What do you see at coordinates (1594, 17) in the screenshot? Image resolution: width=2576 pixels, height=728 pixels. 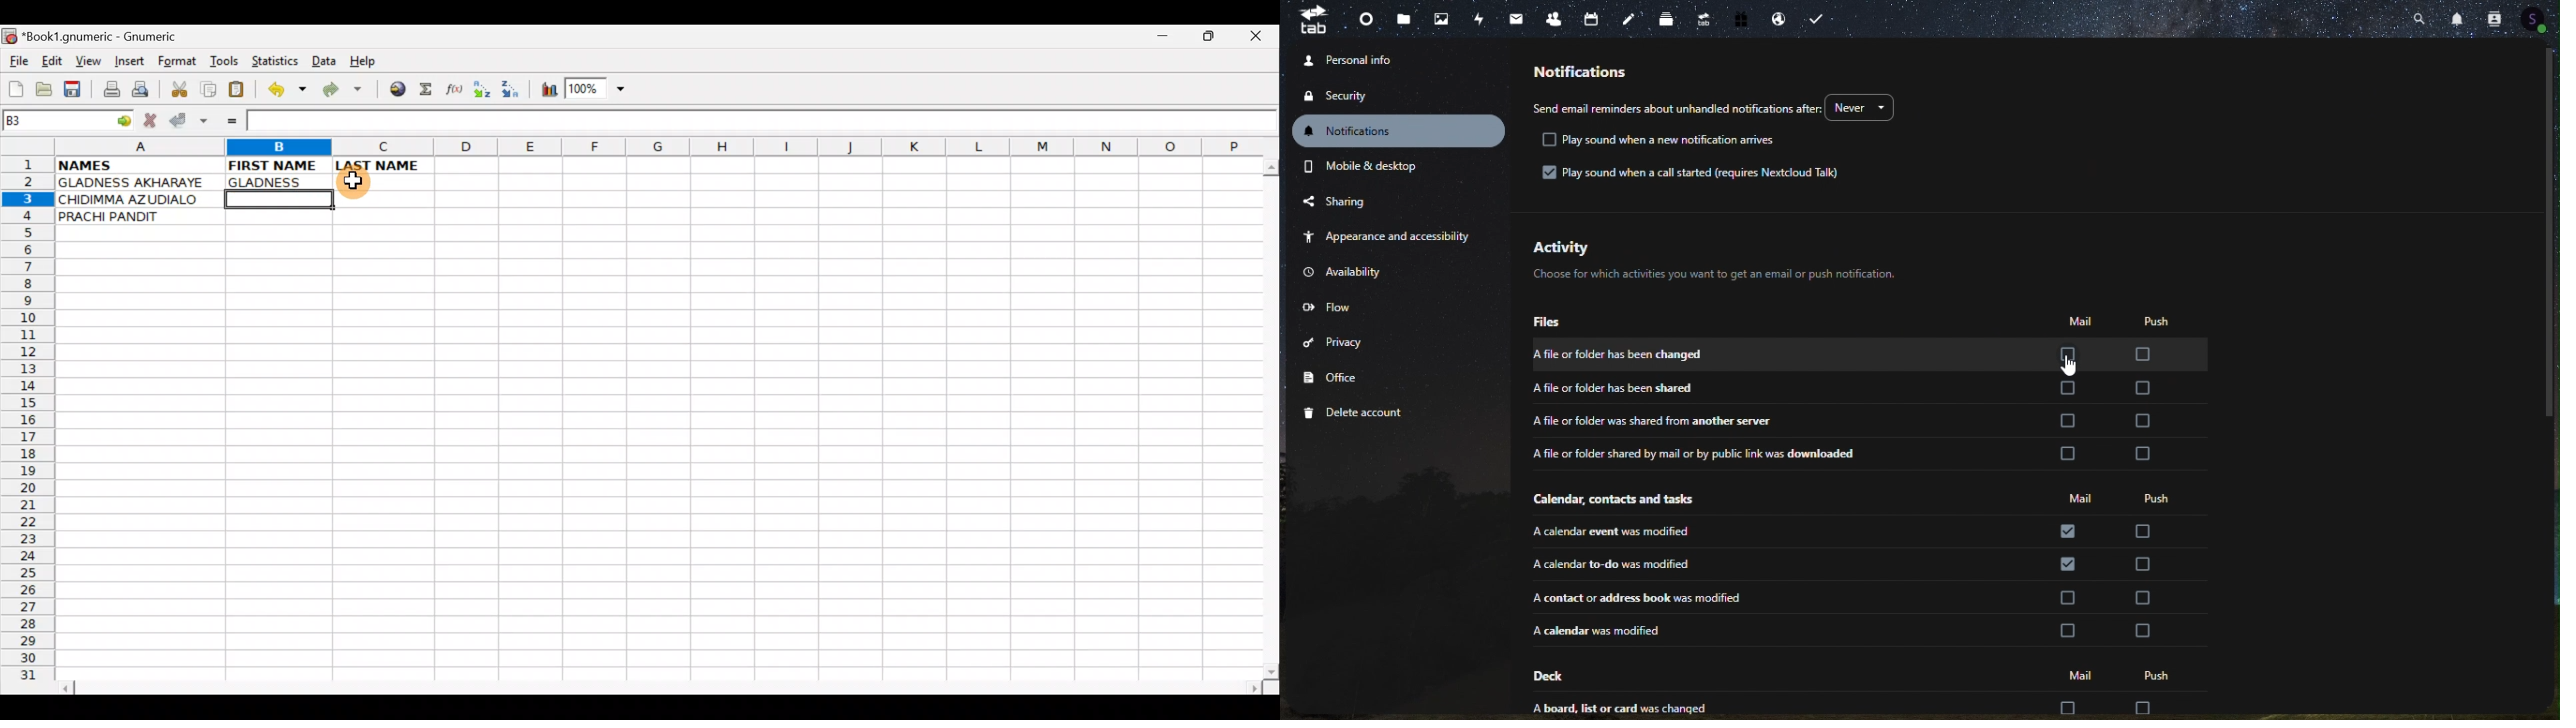 I see `calendar` at bounding box center [1594, 17].